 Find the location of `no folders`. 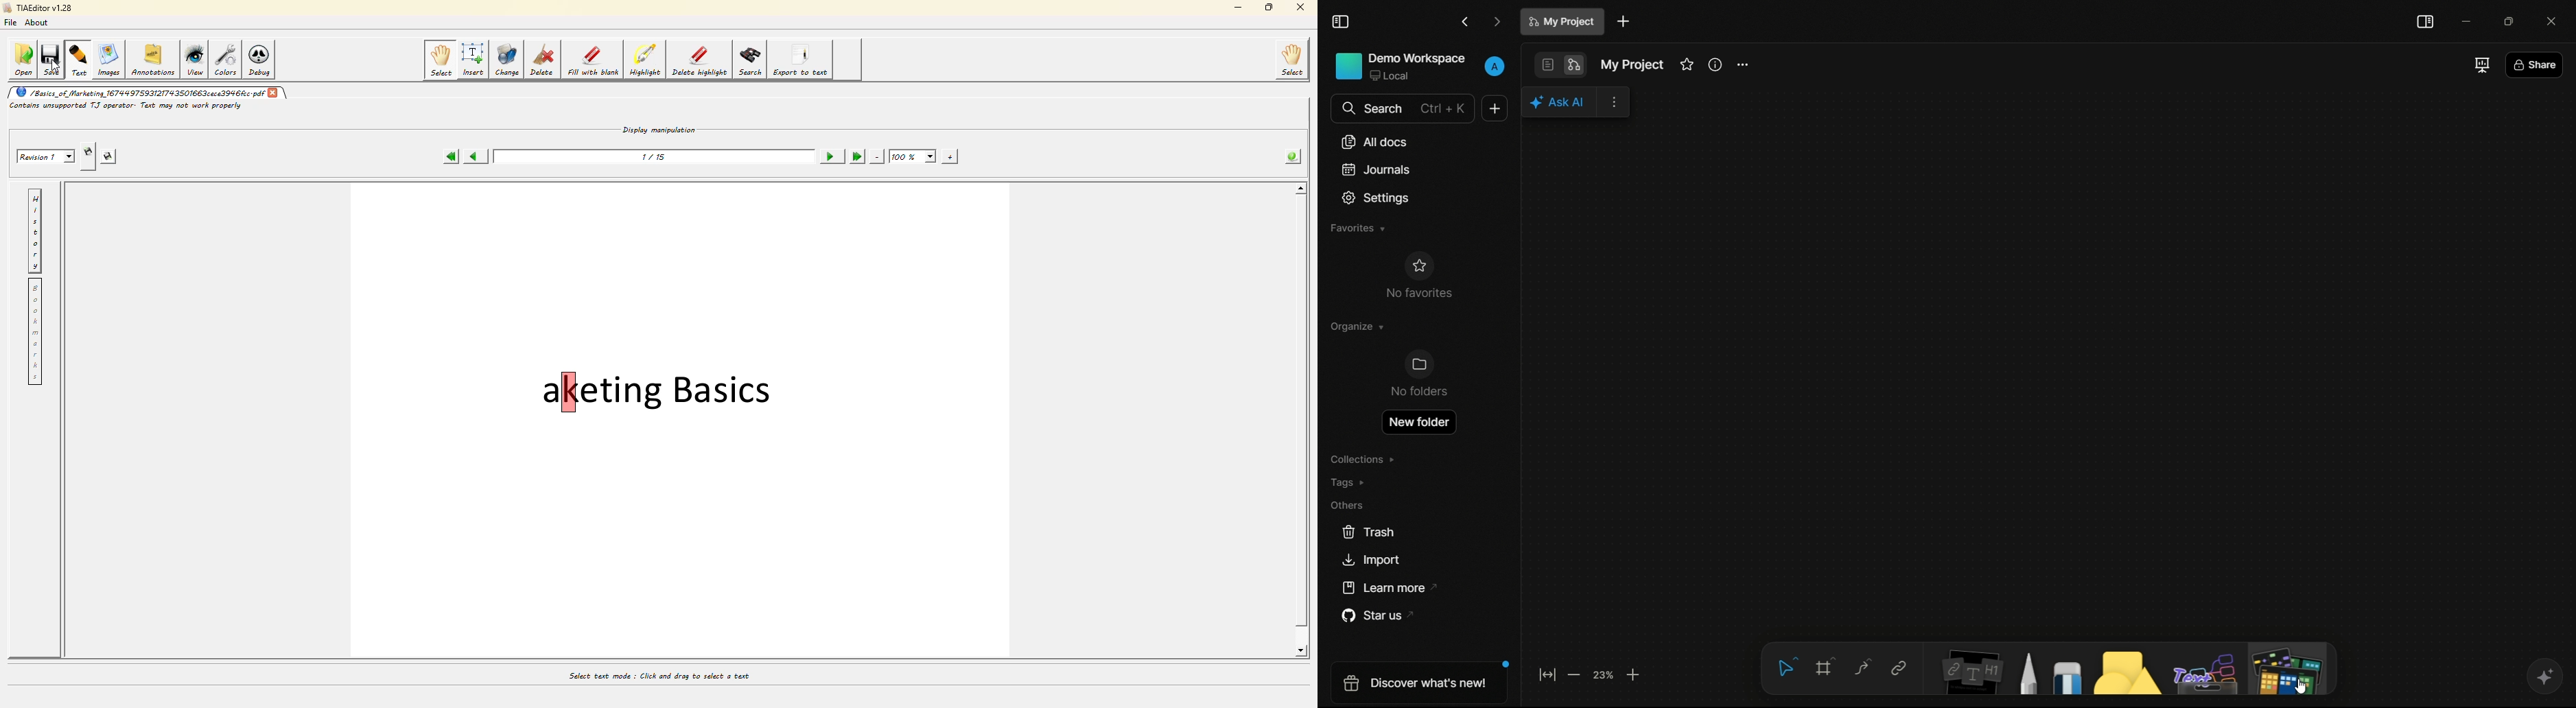

no folders is located at coordinates (1418, 374).